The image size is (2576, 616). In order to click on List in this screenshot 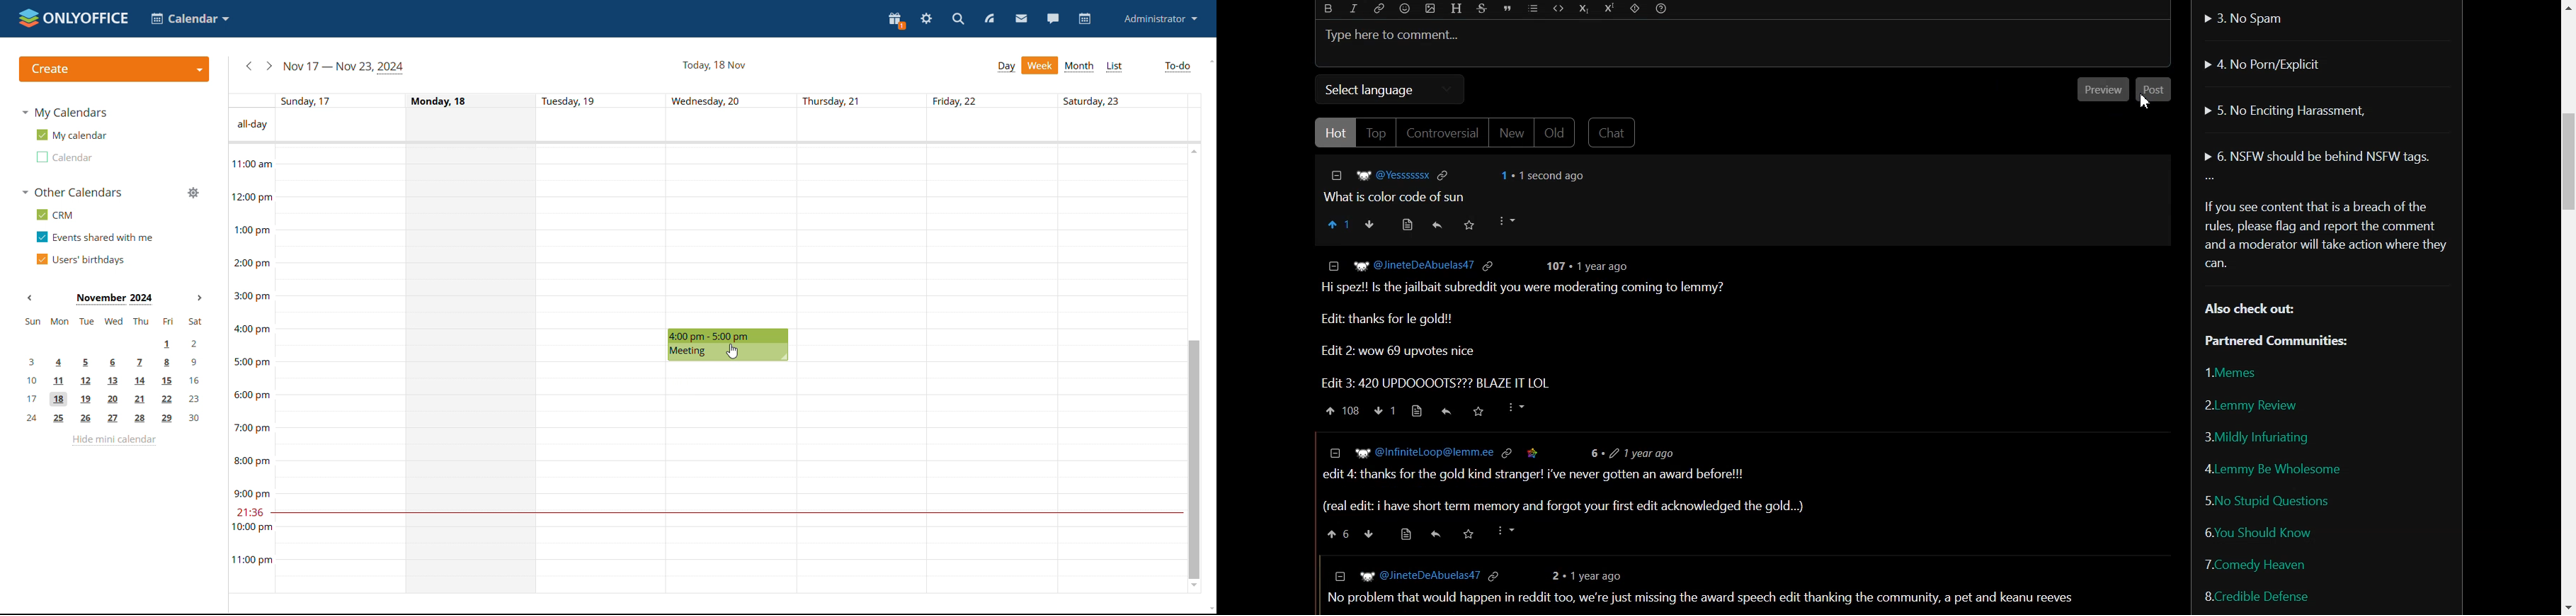, I will do `click(1532, 9)`.